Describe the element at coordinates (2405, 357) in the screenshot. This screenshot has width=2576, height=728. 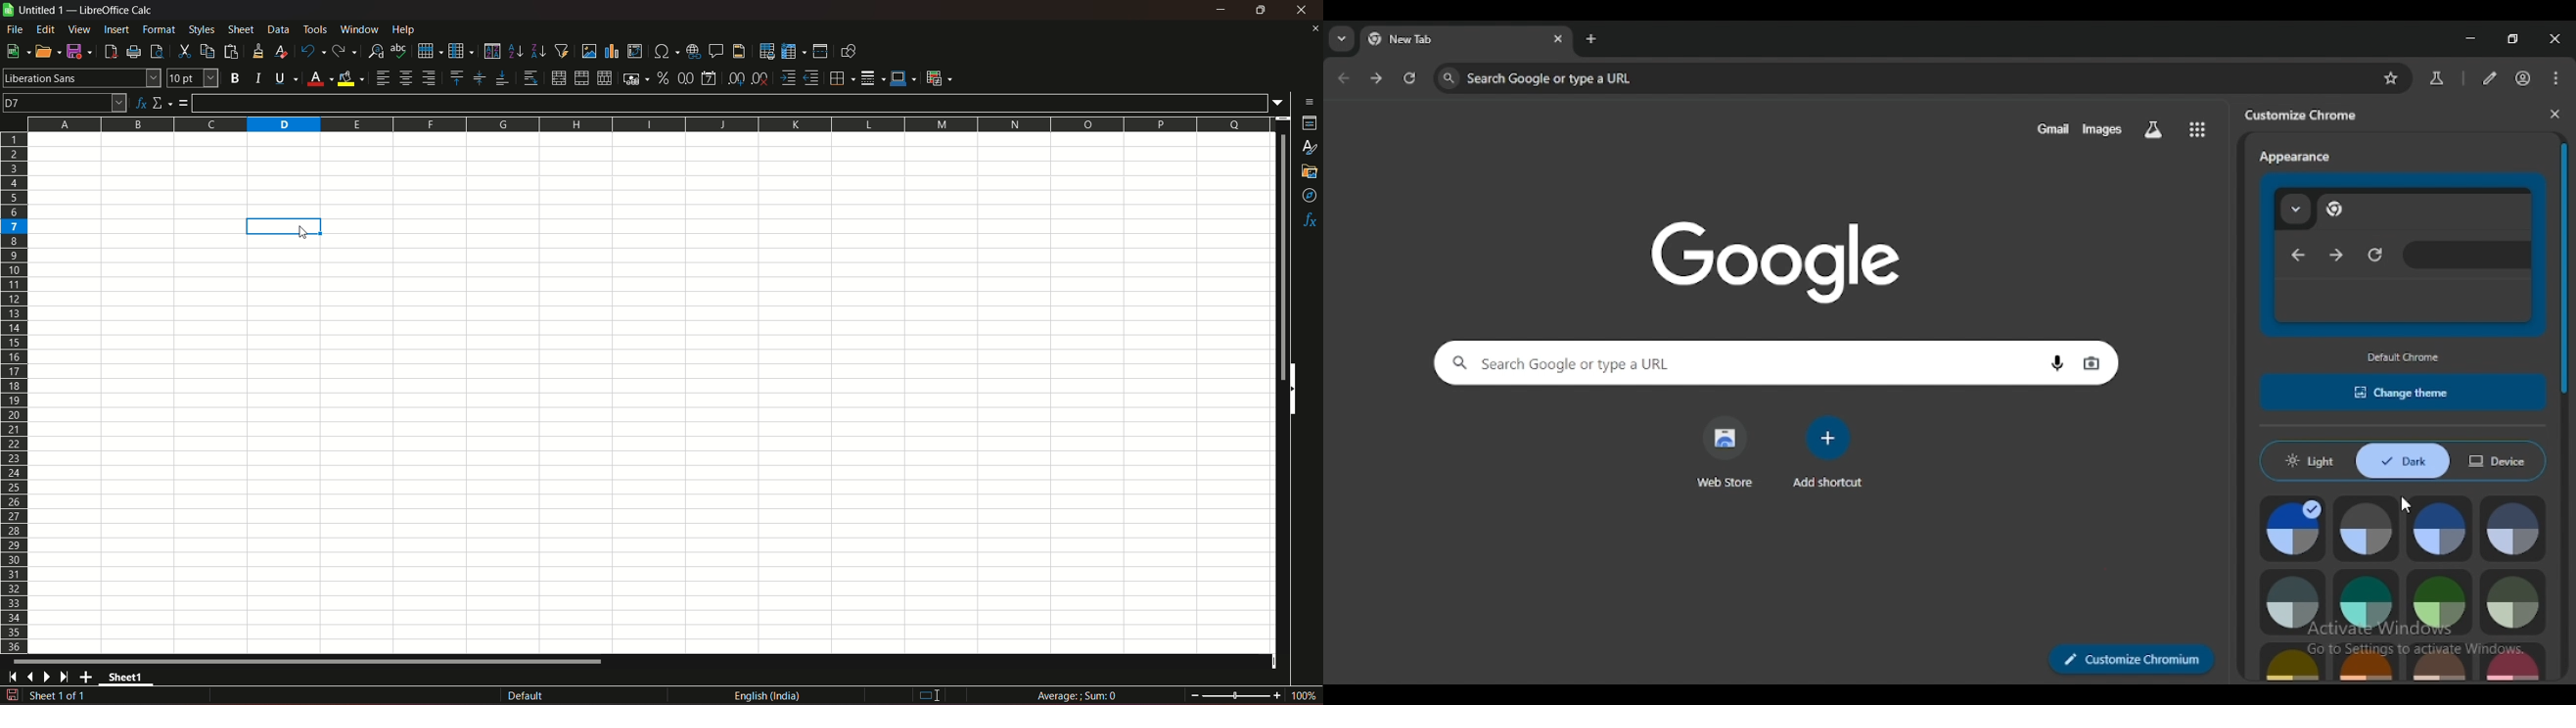
I see `default chrome` at that location.